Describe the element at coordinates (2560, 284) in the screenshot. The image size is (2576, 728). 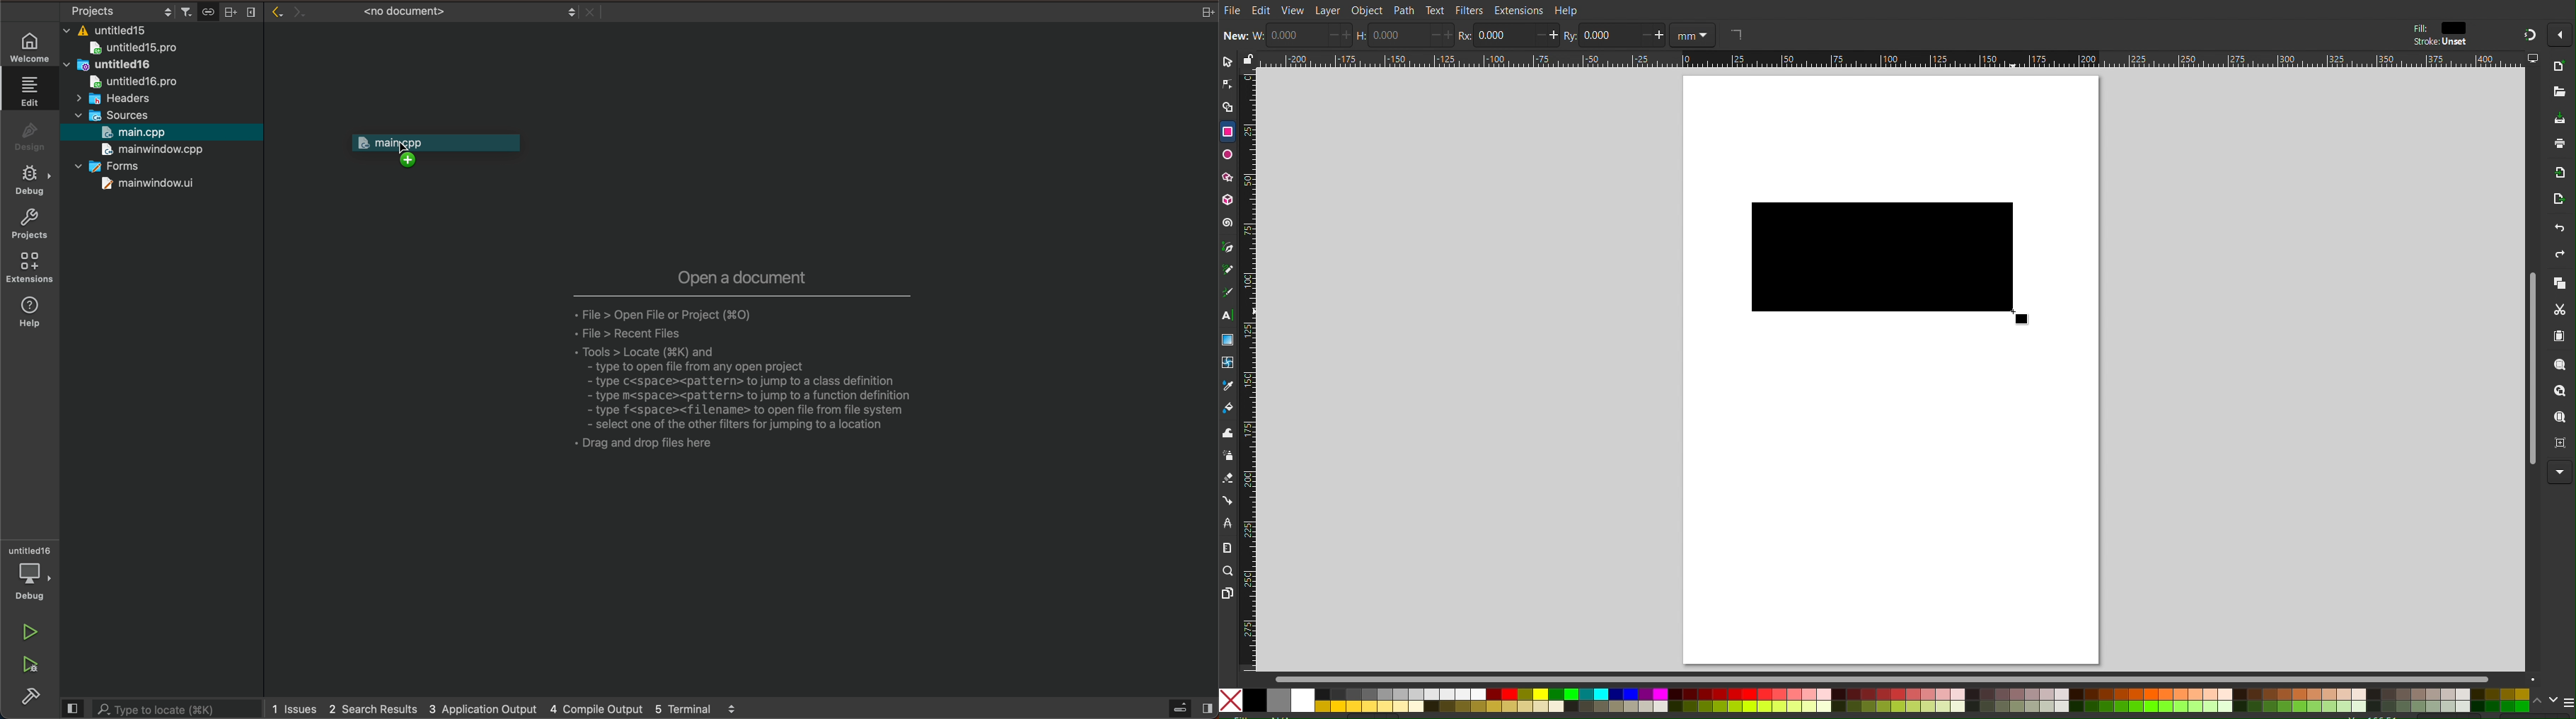
I see `Copy` at that location.